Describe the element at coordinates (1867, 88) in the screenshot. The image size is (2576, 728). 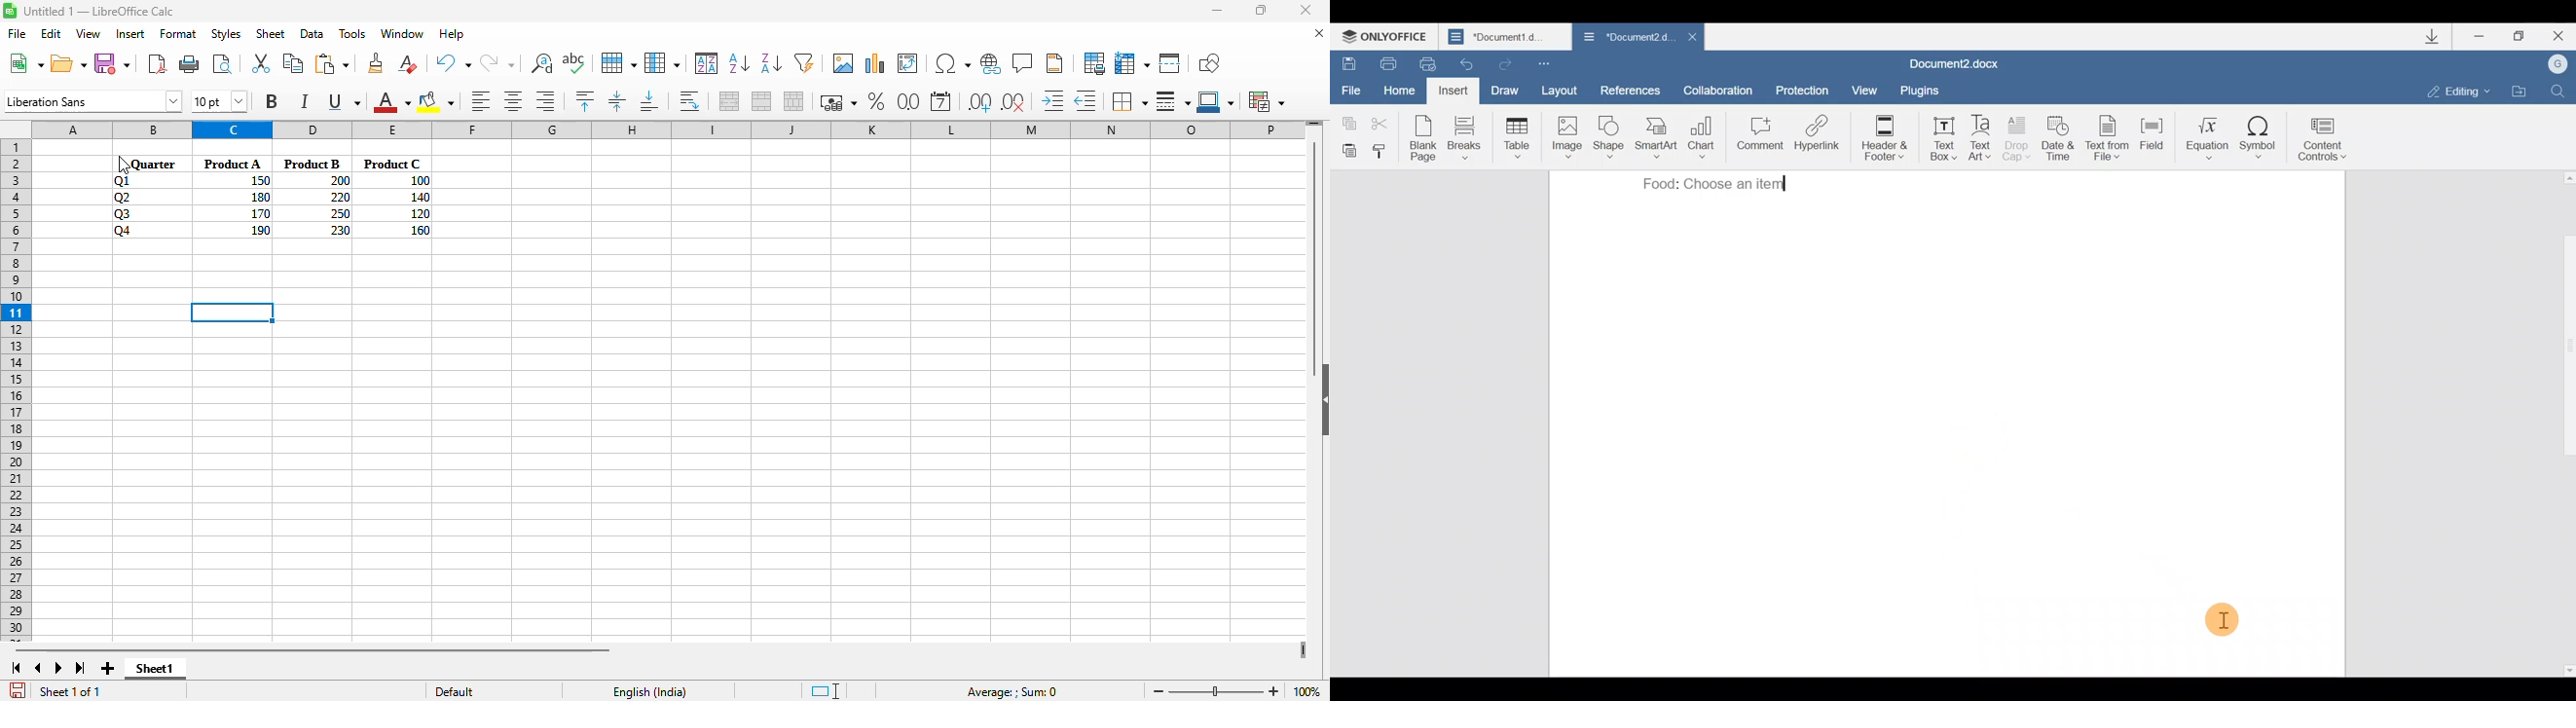
I see `View` at that location.